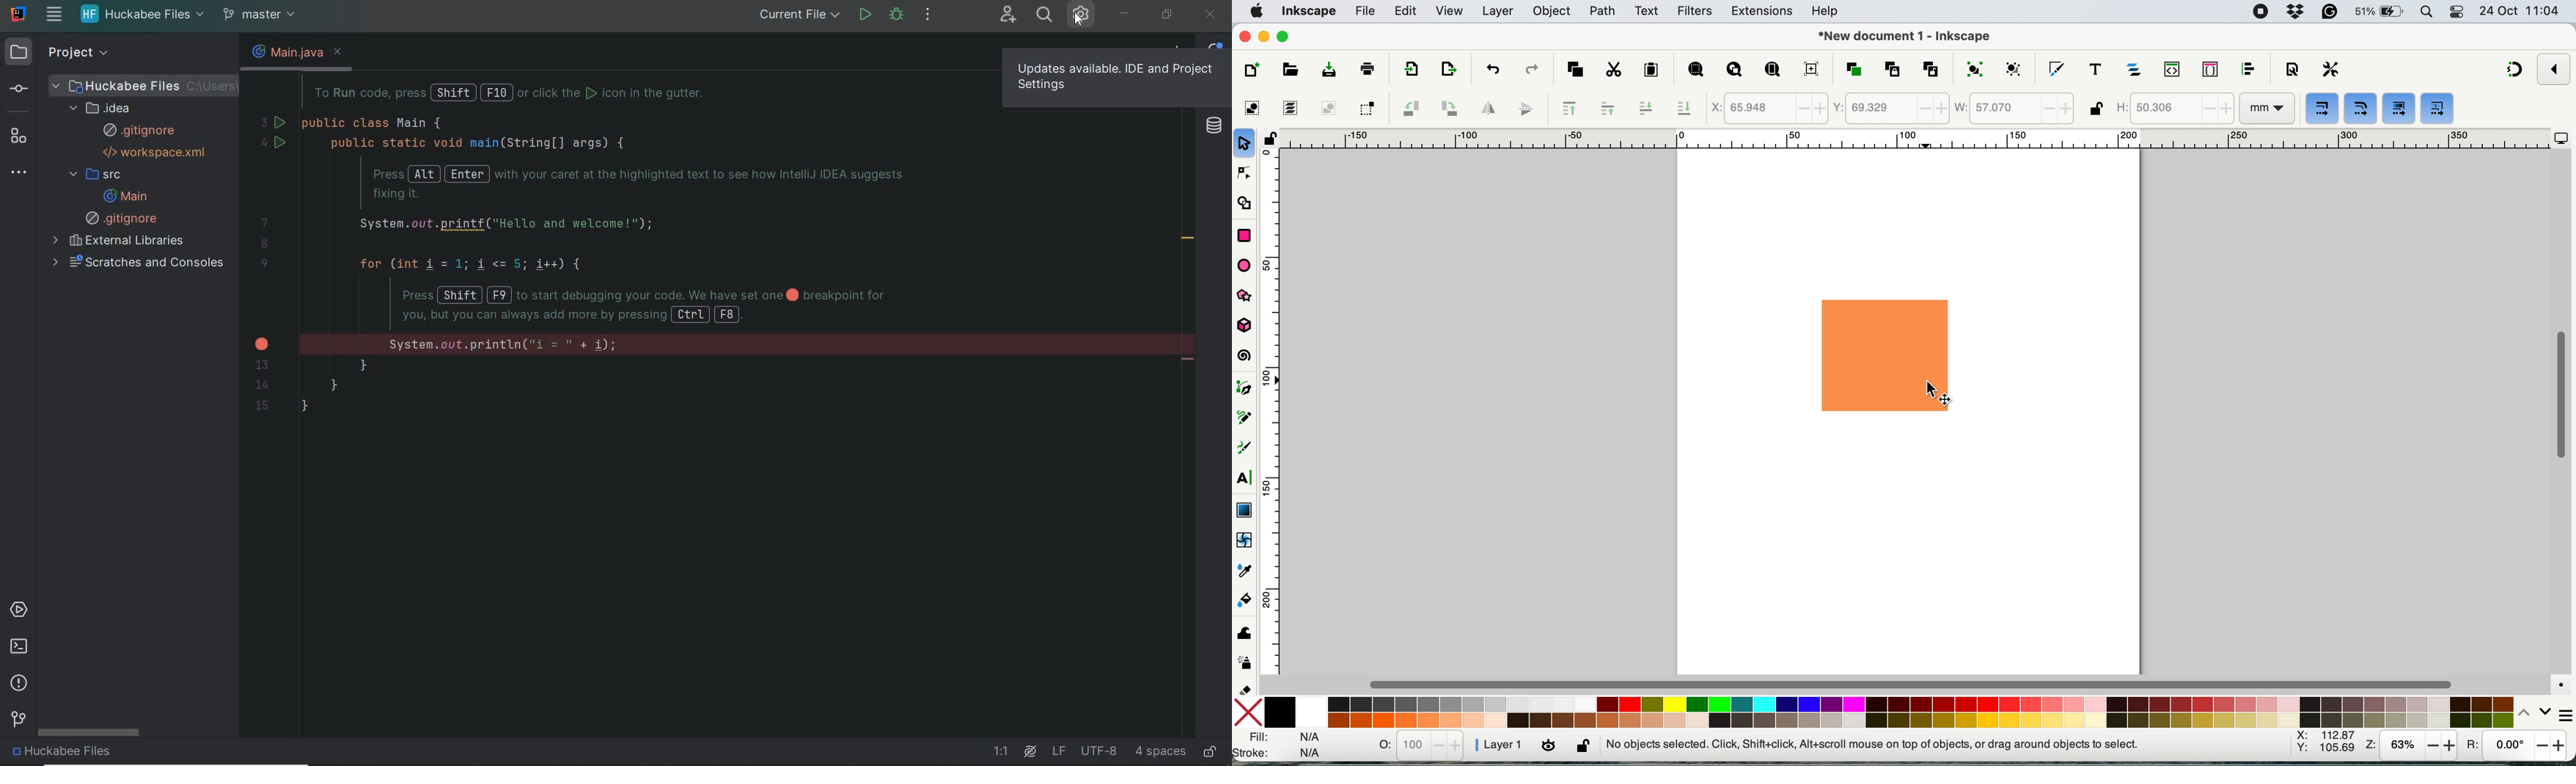  Describe the element at coordinates (1257, 10) in the screenshot. I see `system logo` at that location.